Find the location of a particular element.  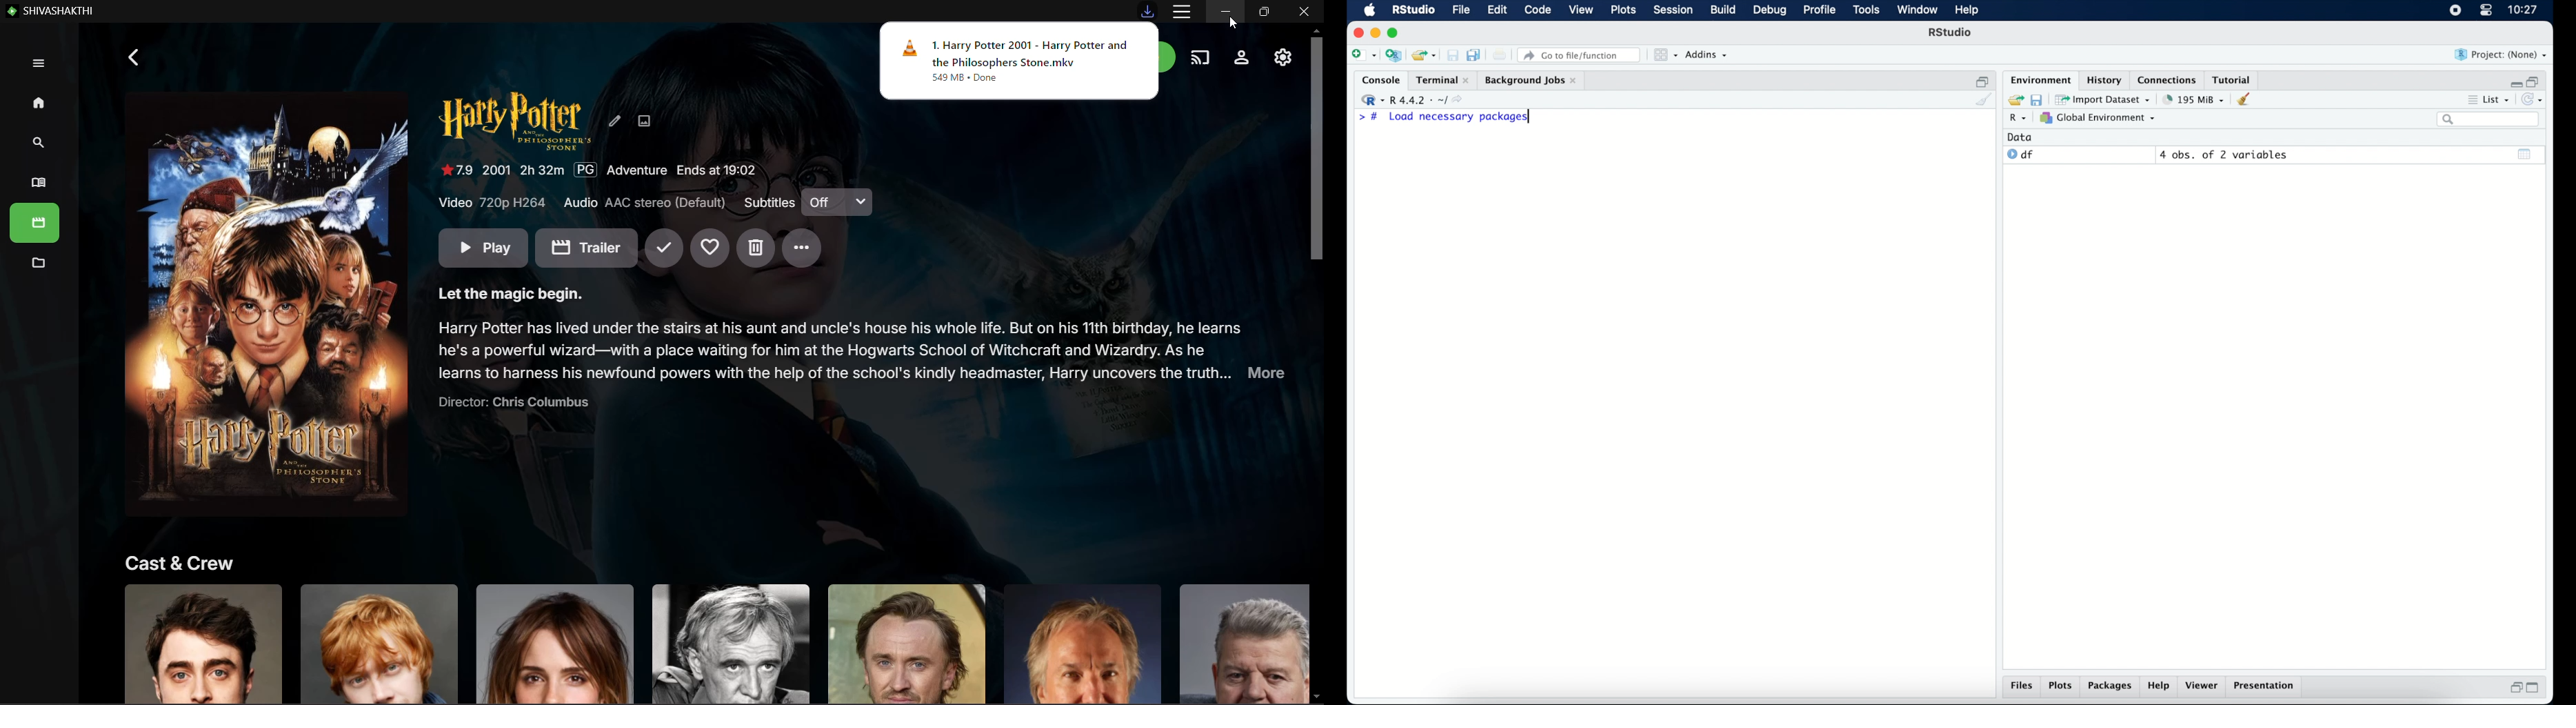

R is located at coordinates (2016, 119).